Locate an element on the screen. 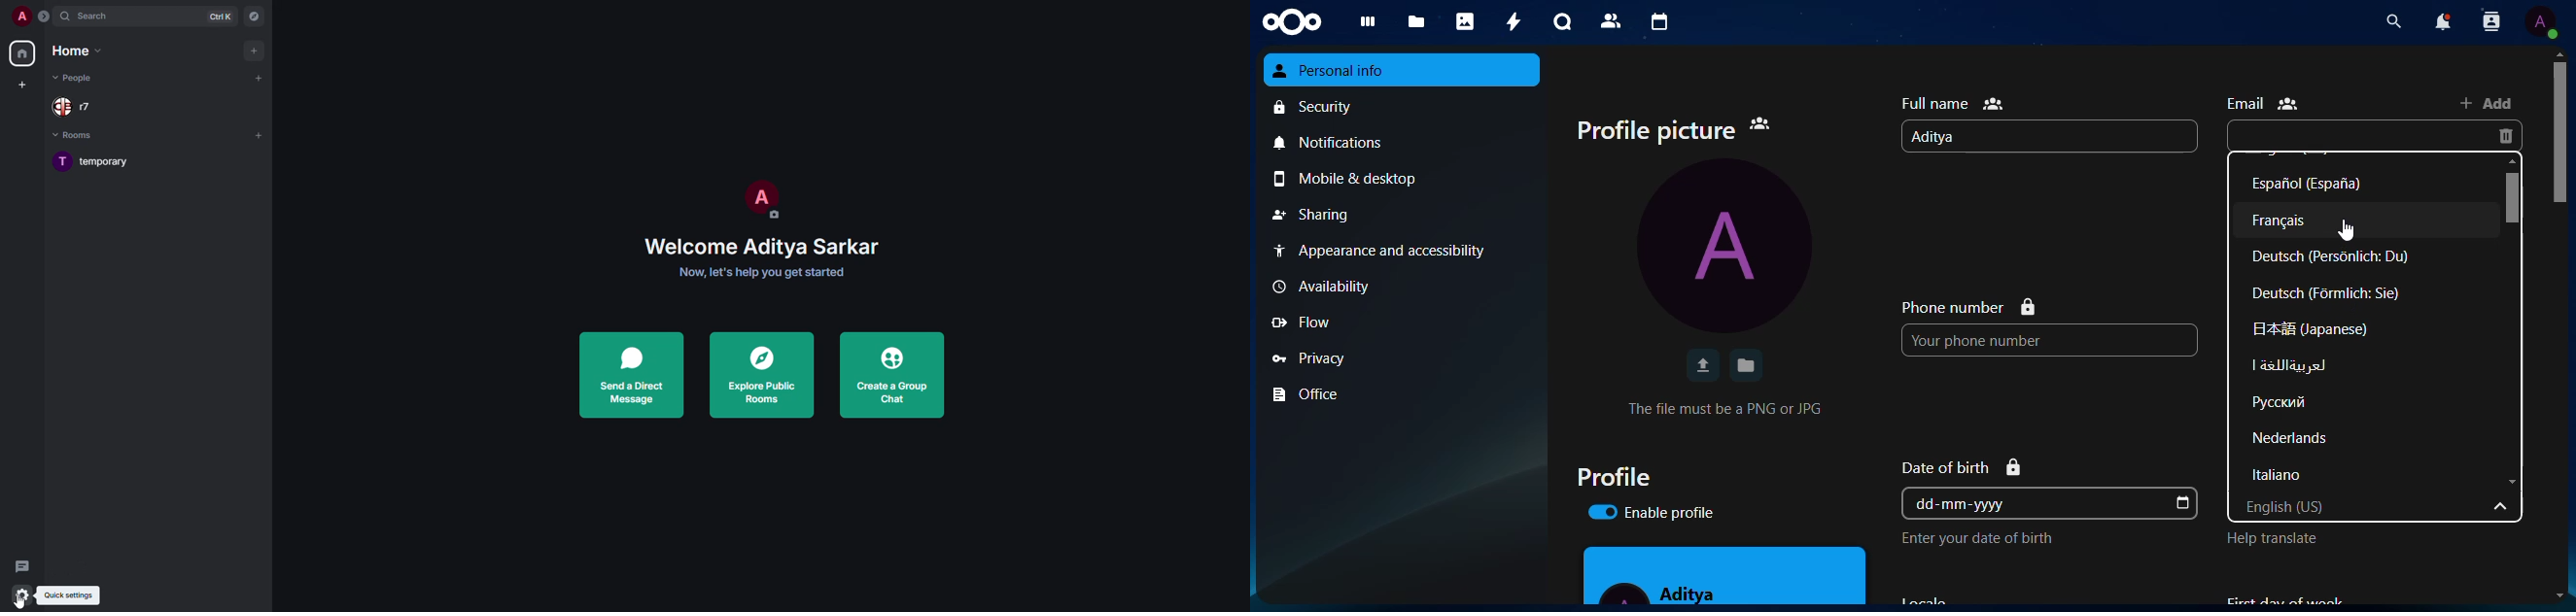  profile is located at coordinates (2541, 21).